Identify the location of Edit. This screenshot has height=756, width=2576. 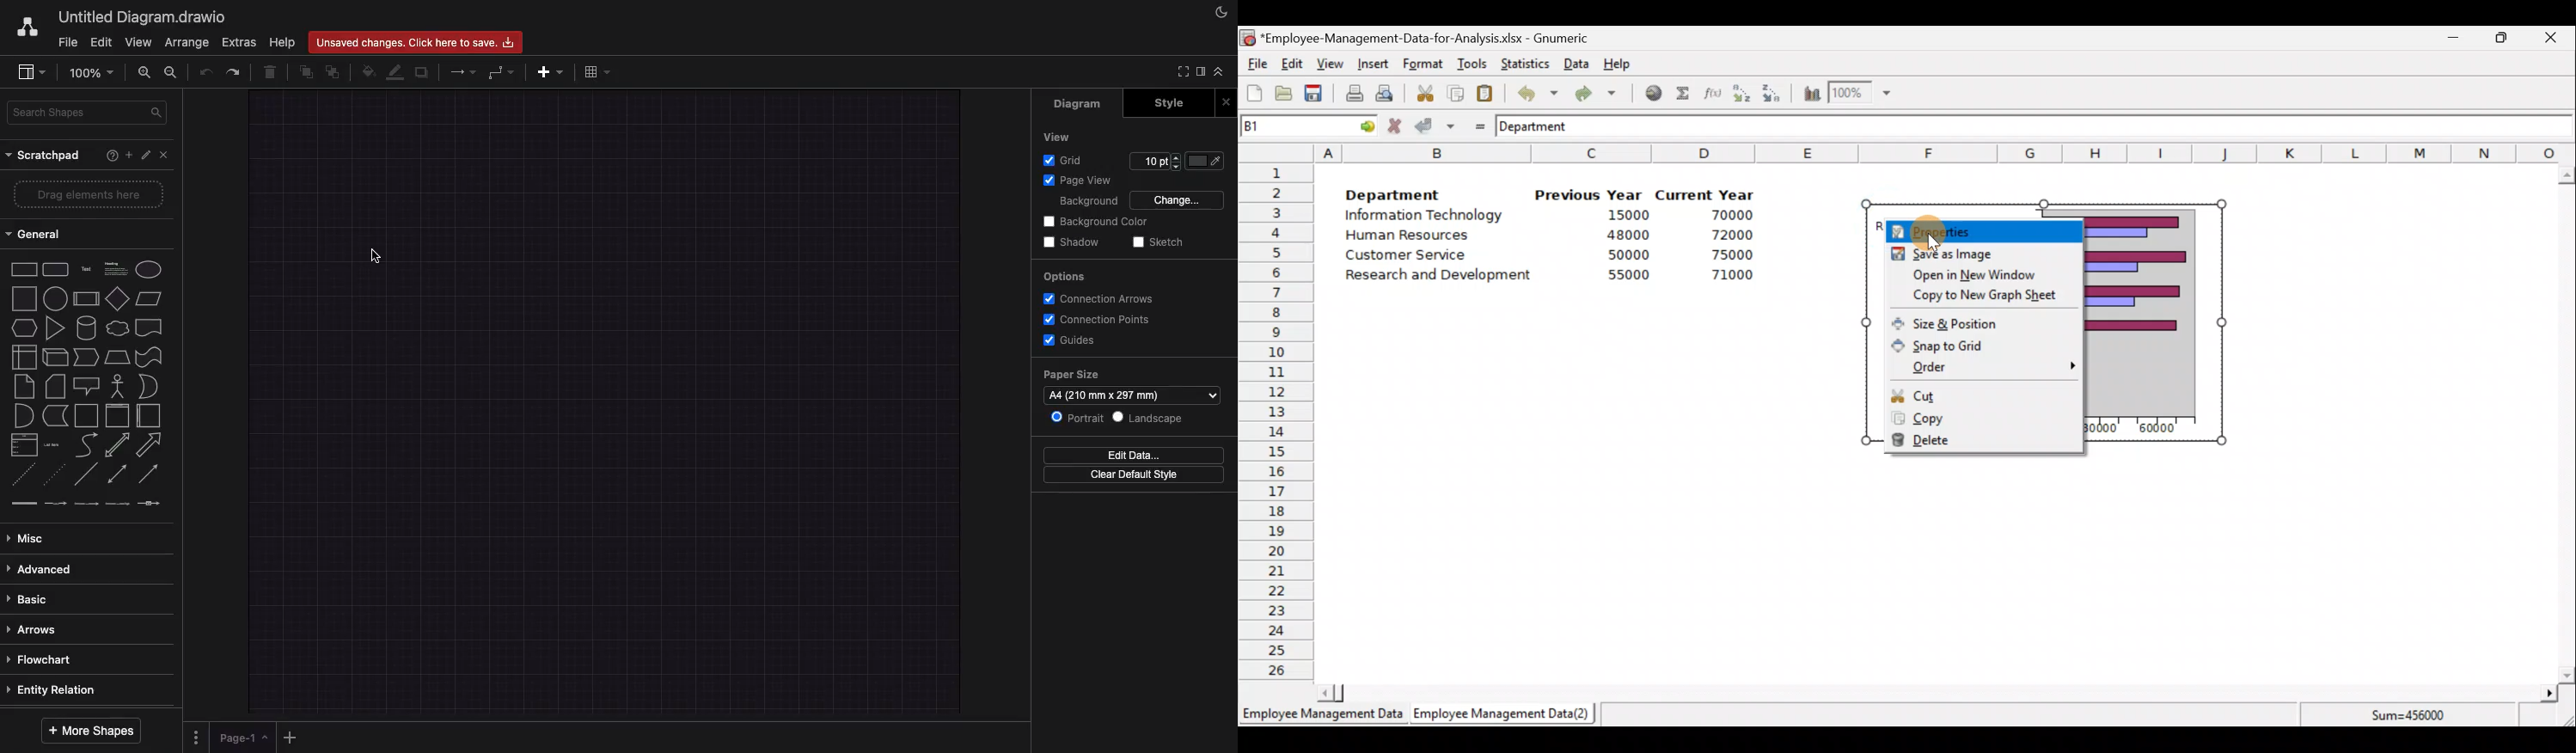
(103, 41).